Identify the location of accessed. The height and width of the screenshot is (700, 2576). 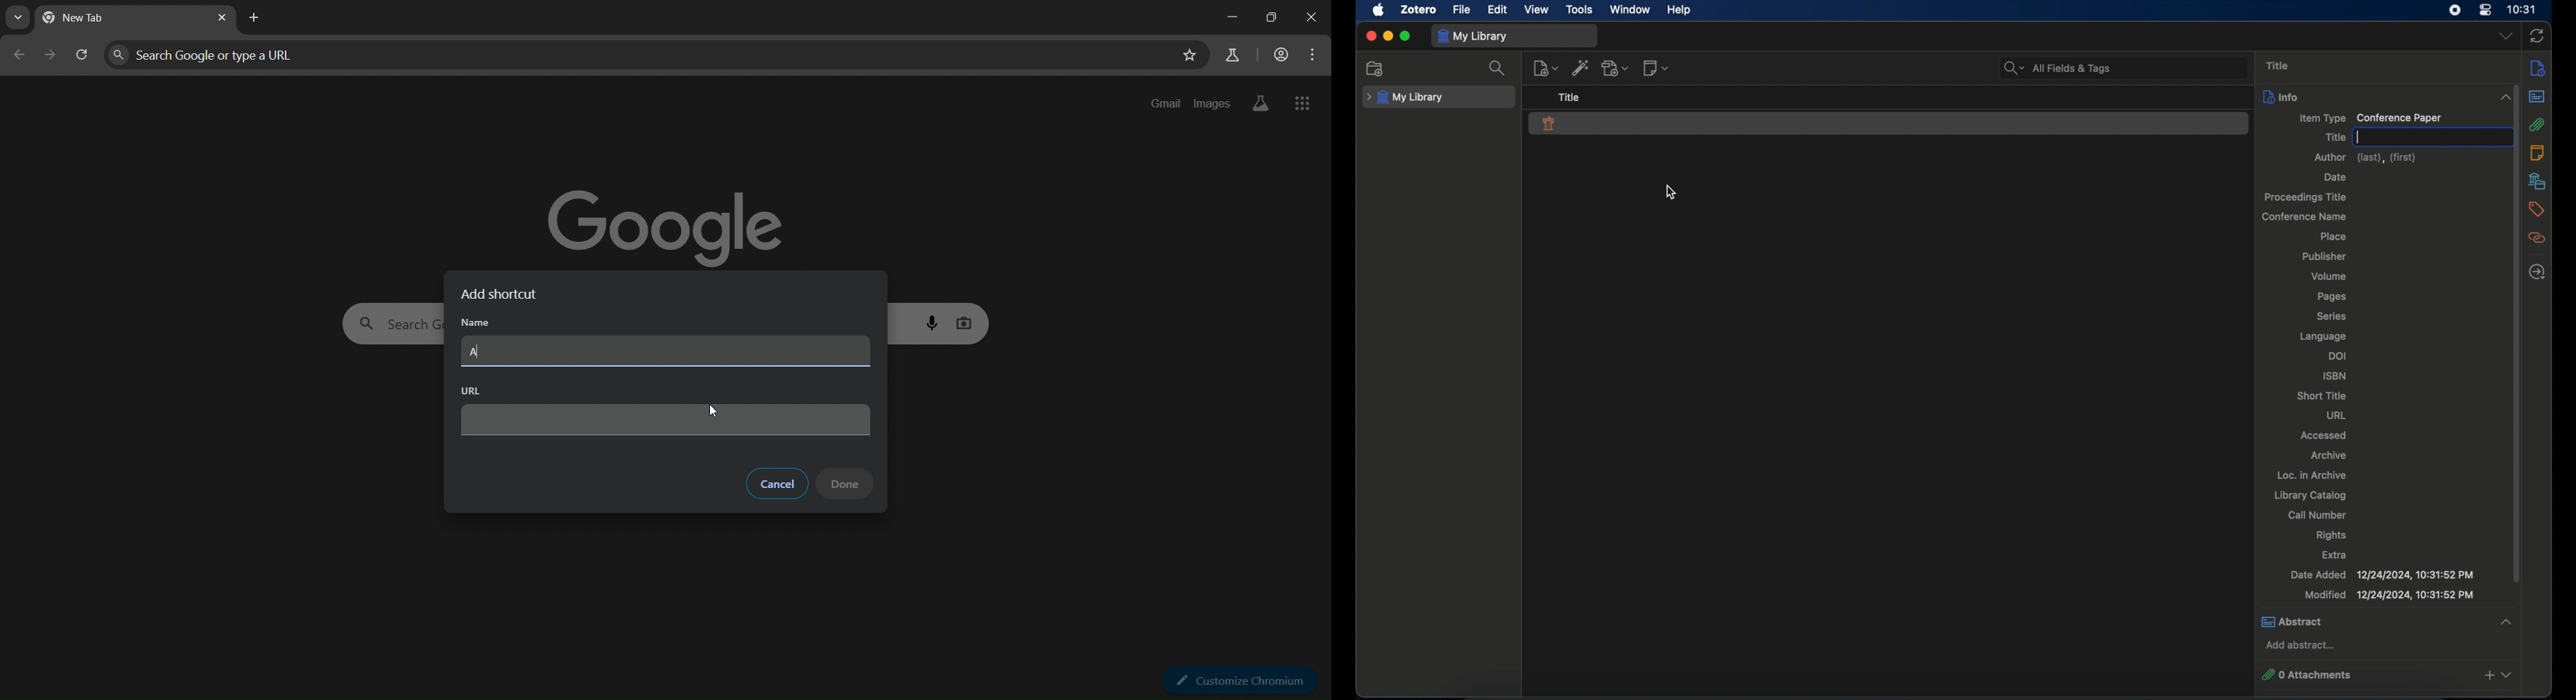
(2323, 435).